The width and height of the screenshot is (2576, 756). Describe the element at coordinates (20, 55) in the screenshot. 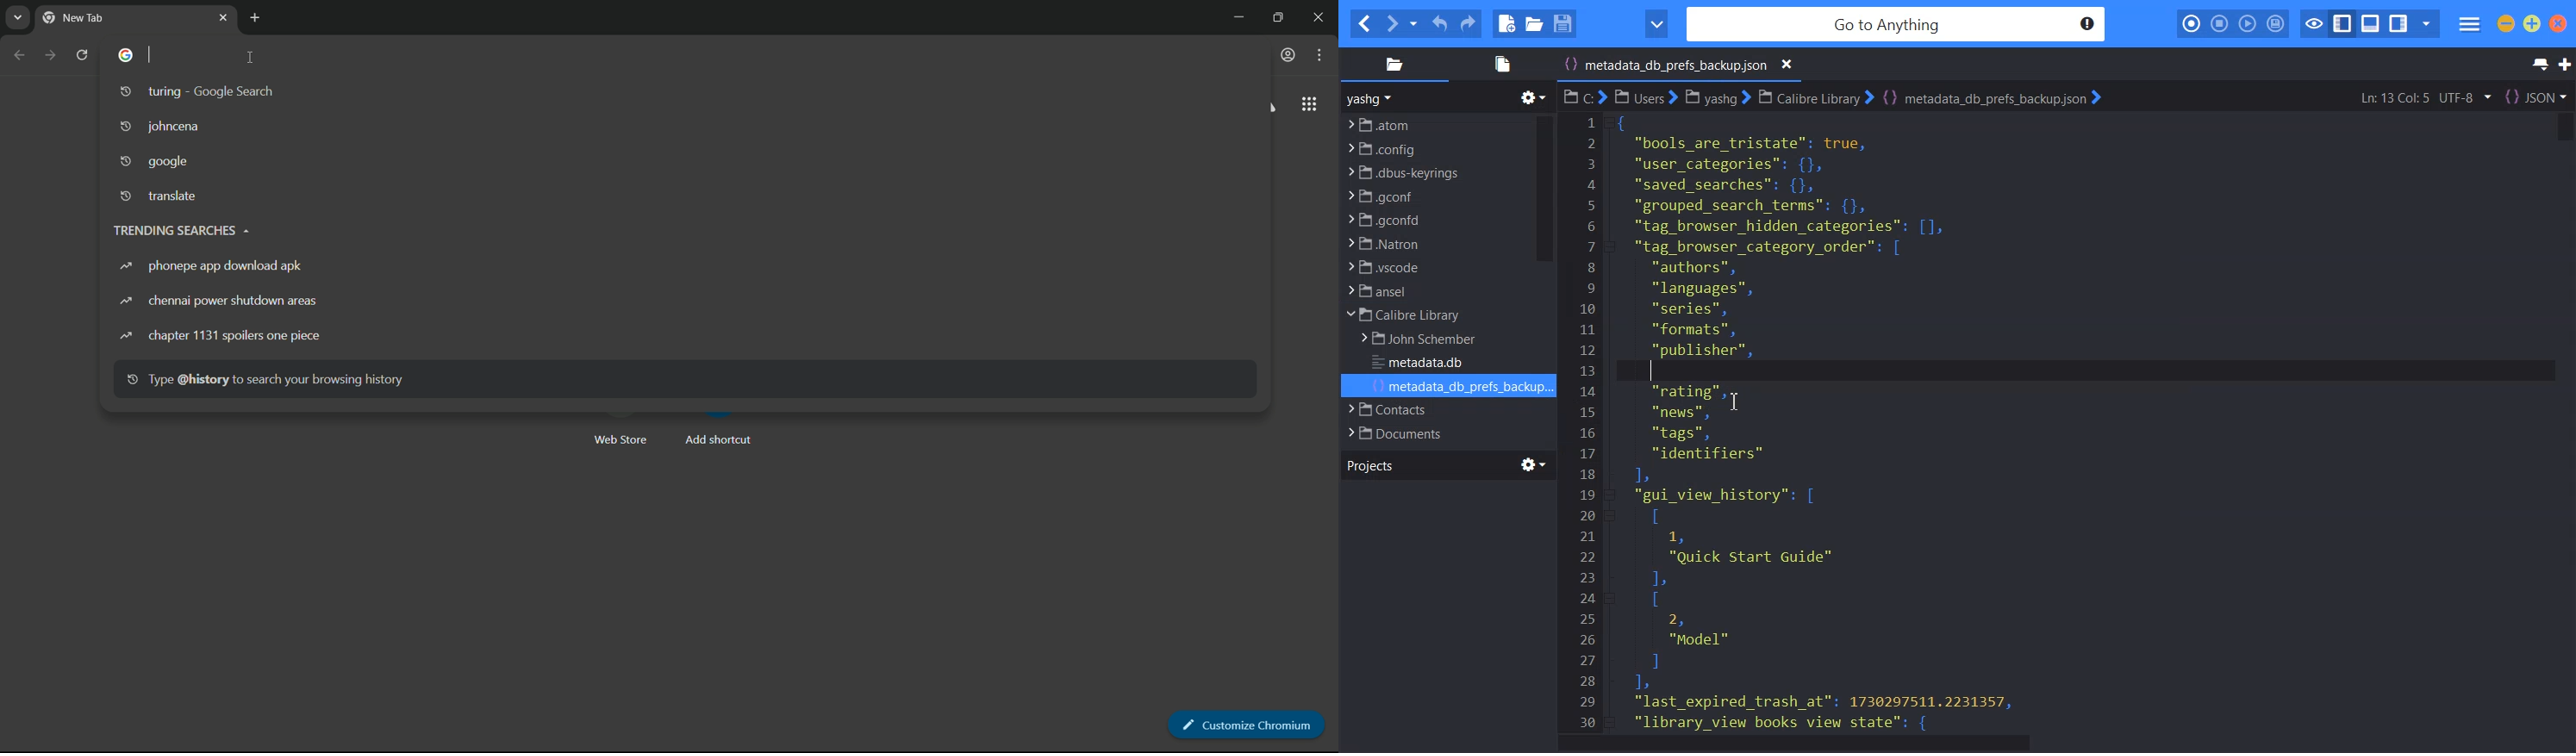

I see `back` at that location.